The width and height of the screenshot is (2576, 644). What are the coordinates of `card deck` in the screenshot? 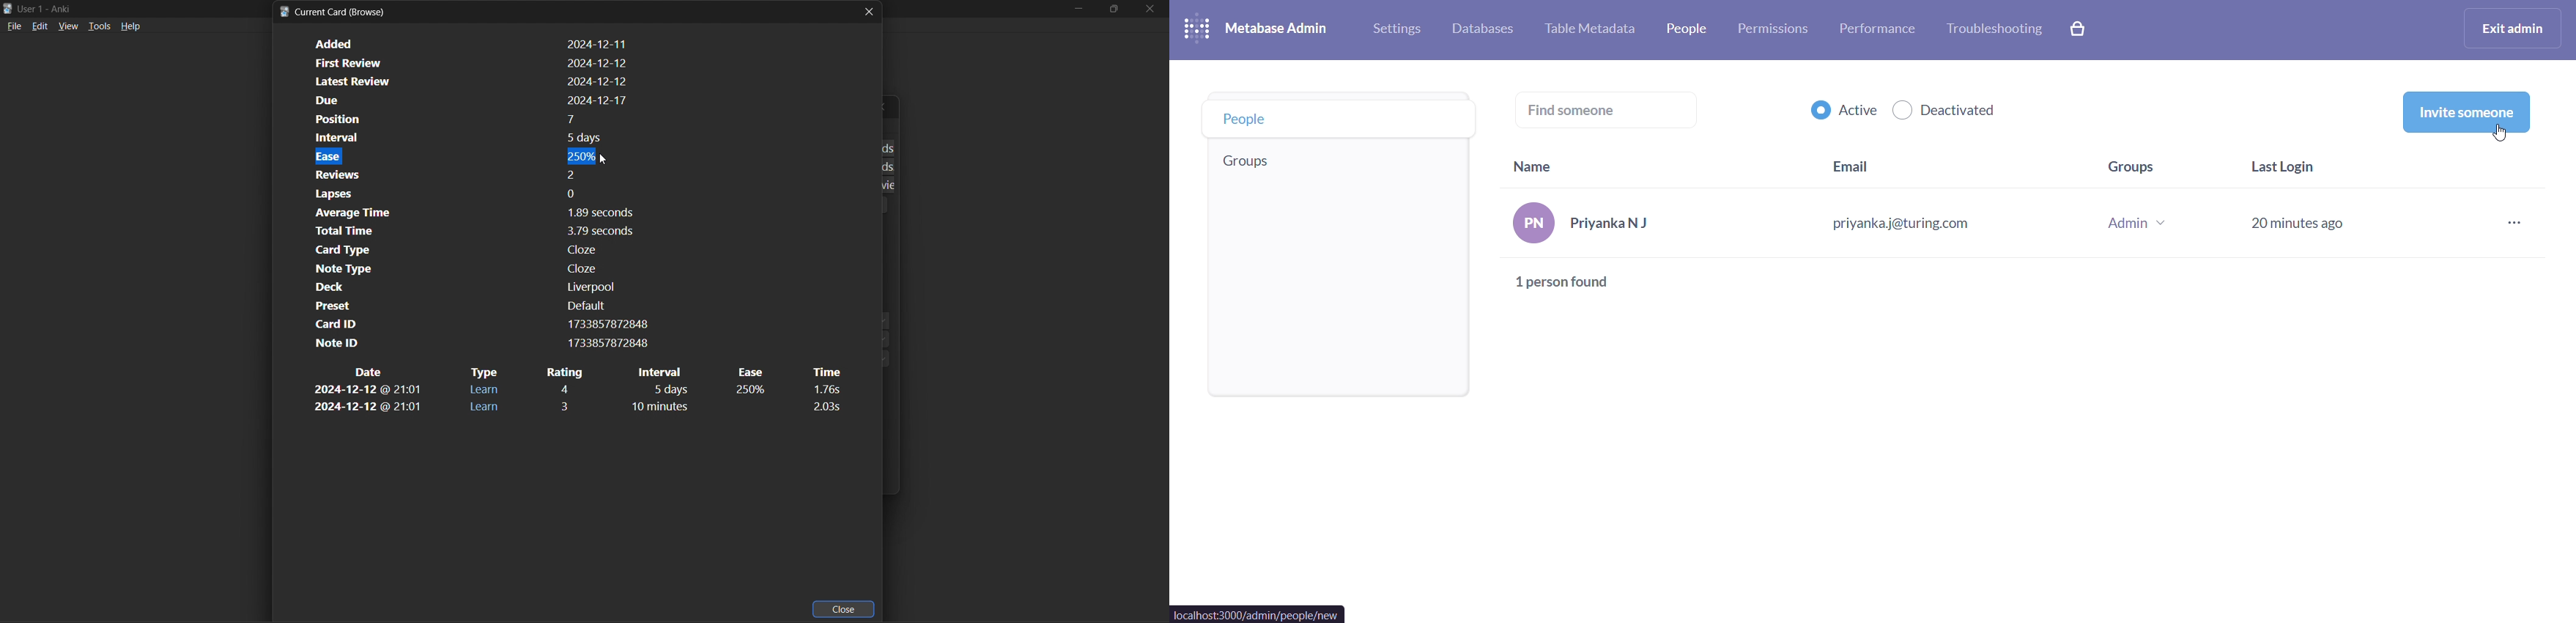 It's located at (460, 287).